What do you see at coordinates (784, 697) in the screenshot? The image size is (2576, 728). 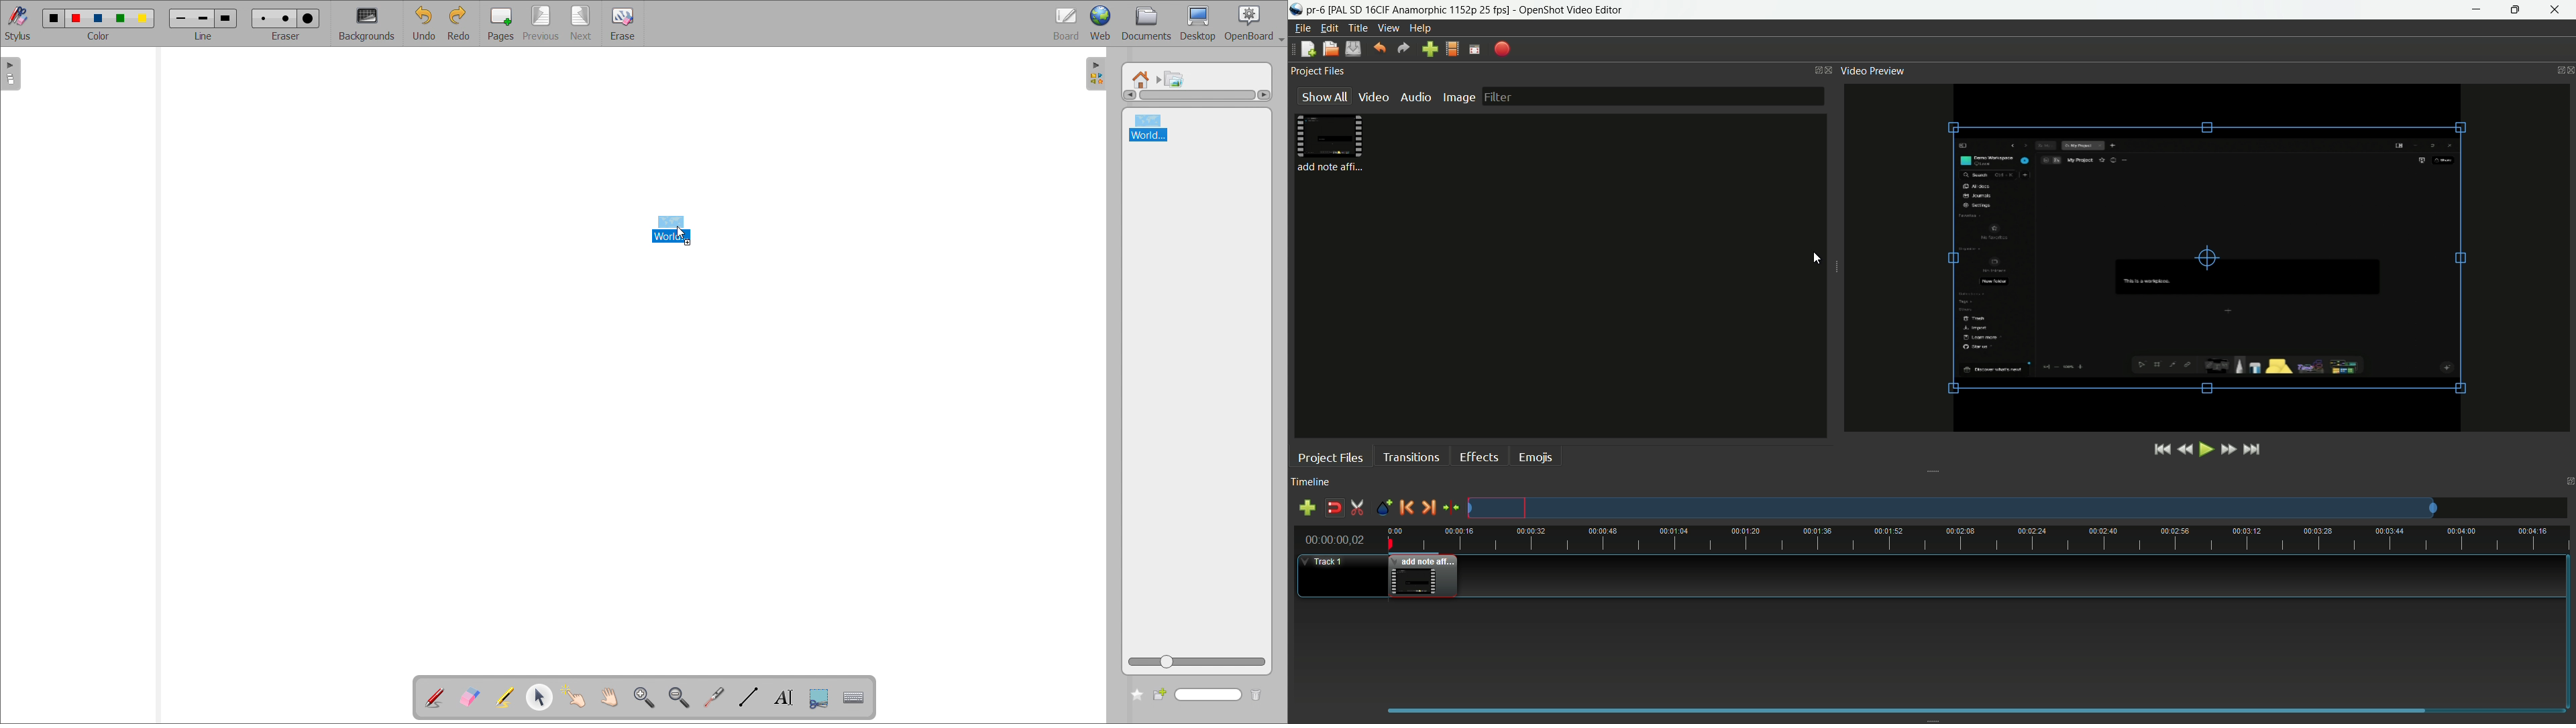 I see `write text` at bounding box center [784, 697].